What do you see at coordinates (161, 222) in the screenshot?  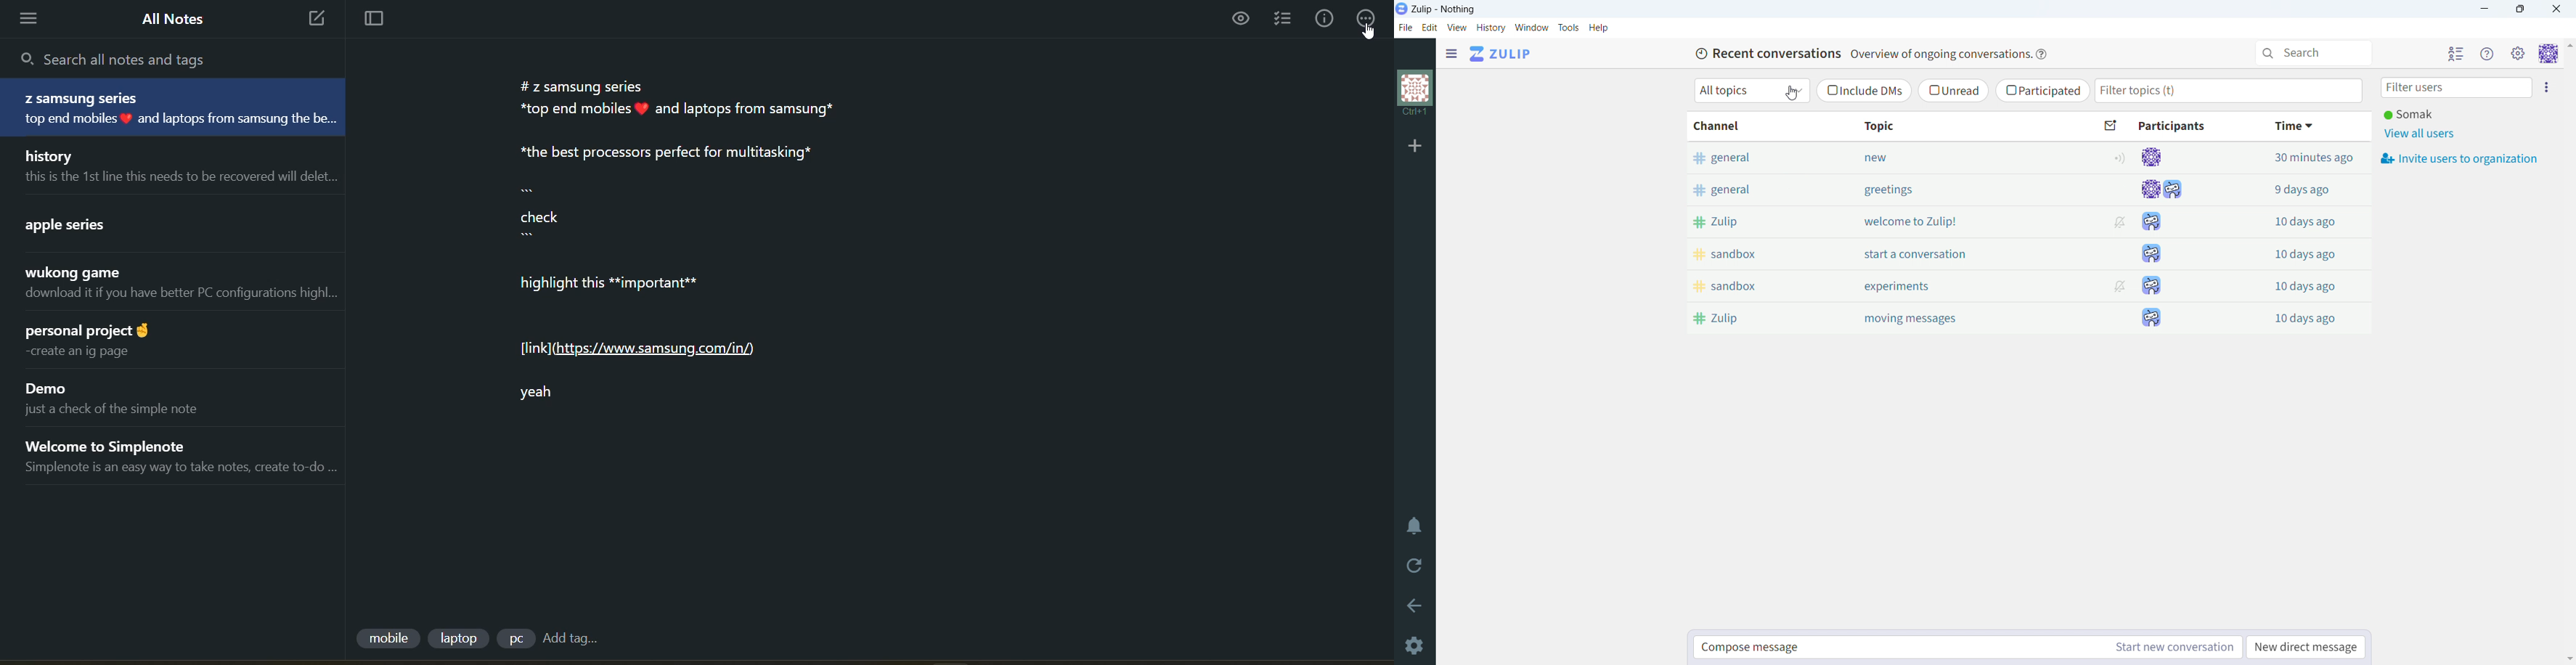 I see `note title and preview` at bounding box center [161, 222].